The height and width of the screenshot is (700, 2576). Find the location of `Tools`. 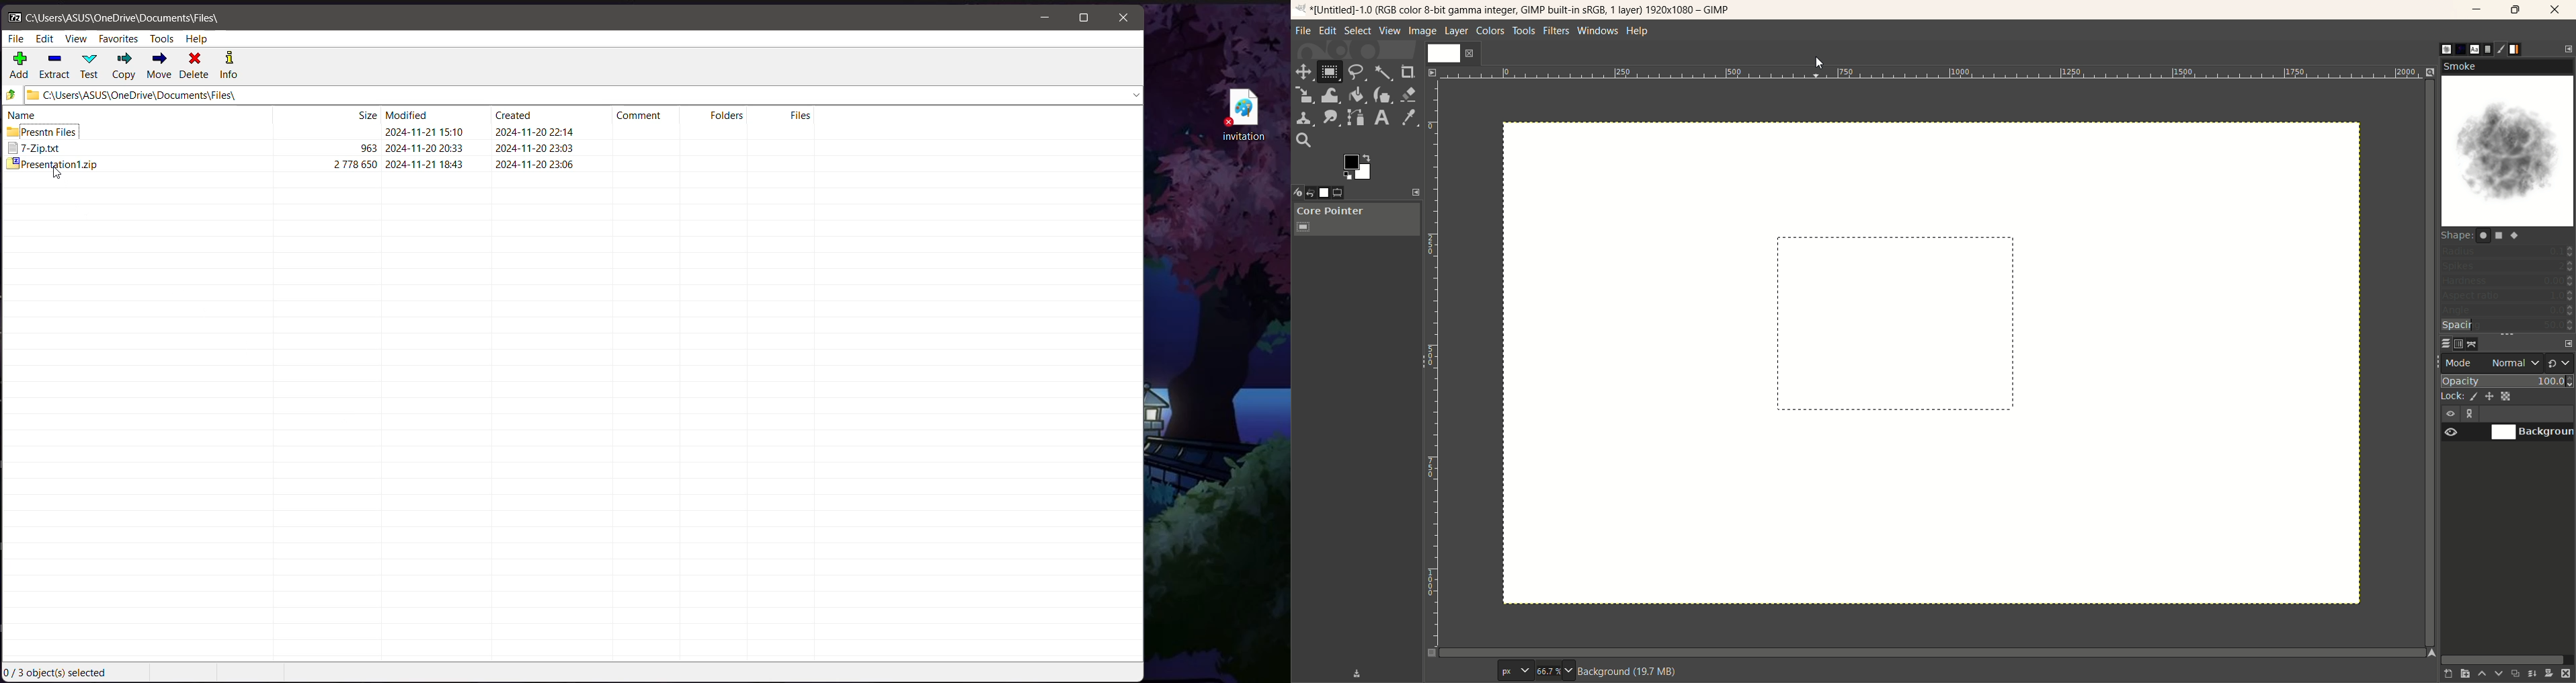

Tools is located at coordinates (161, 39).